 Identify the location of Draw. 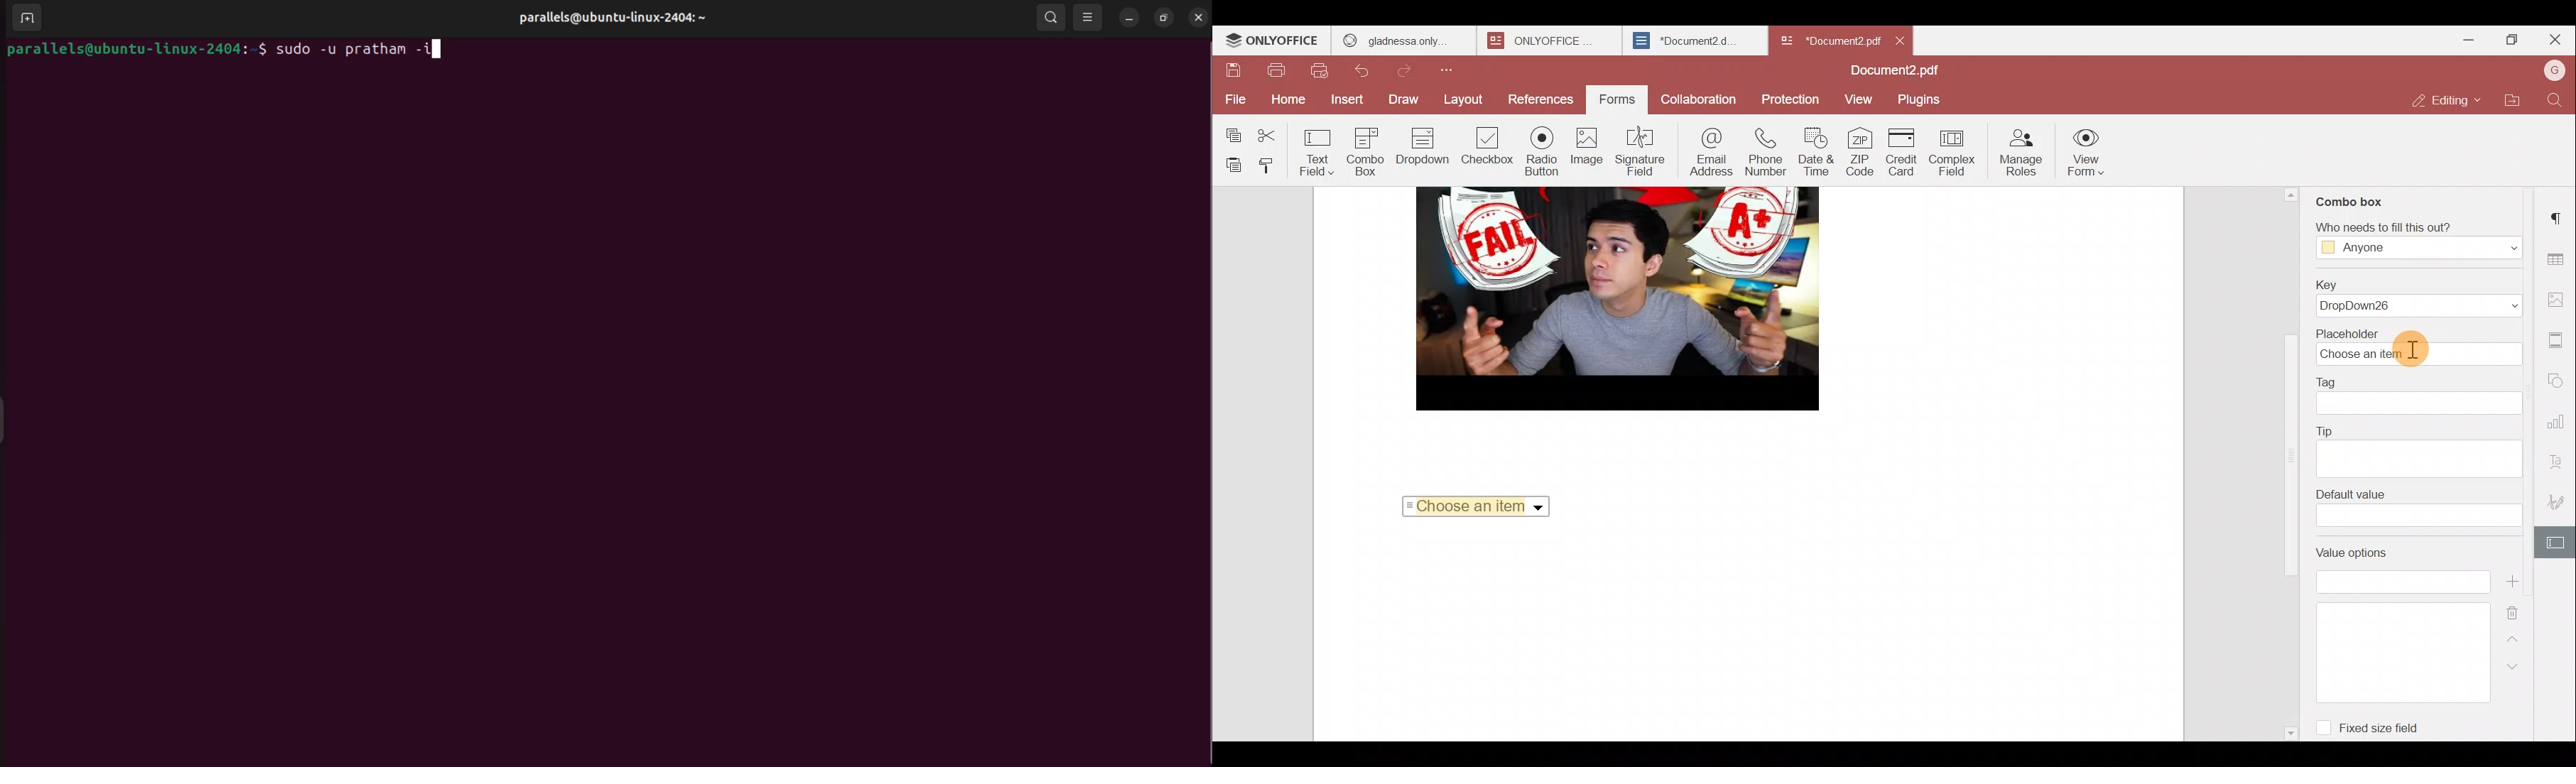
(1405, 100).